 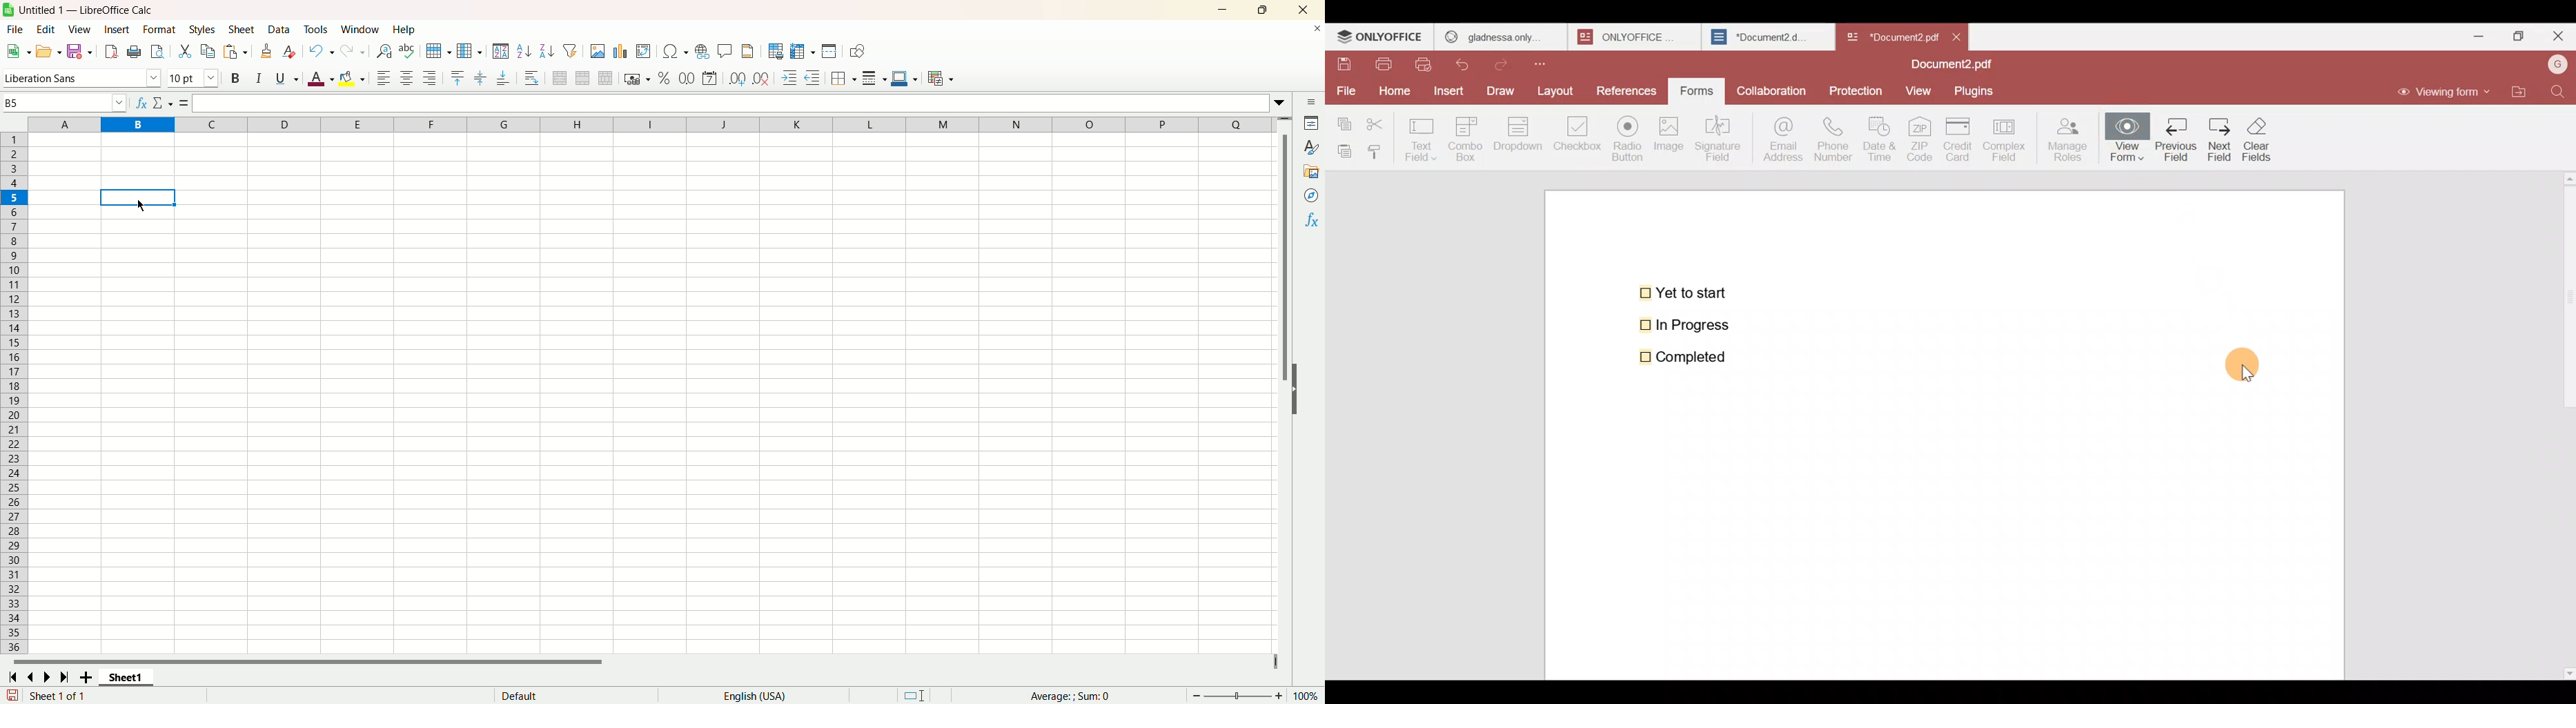 I want to click on increase indent, so click(x=788, y=79).